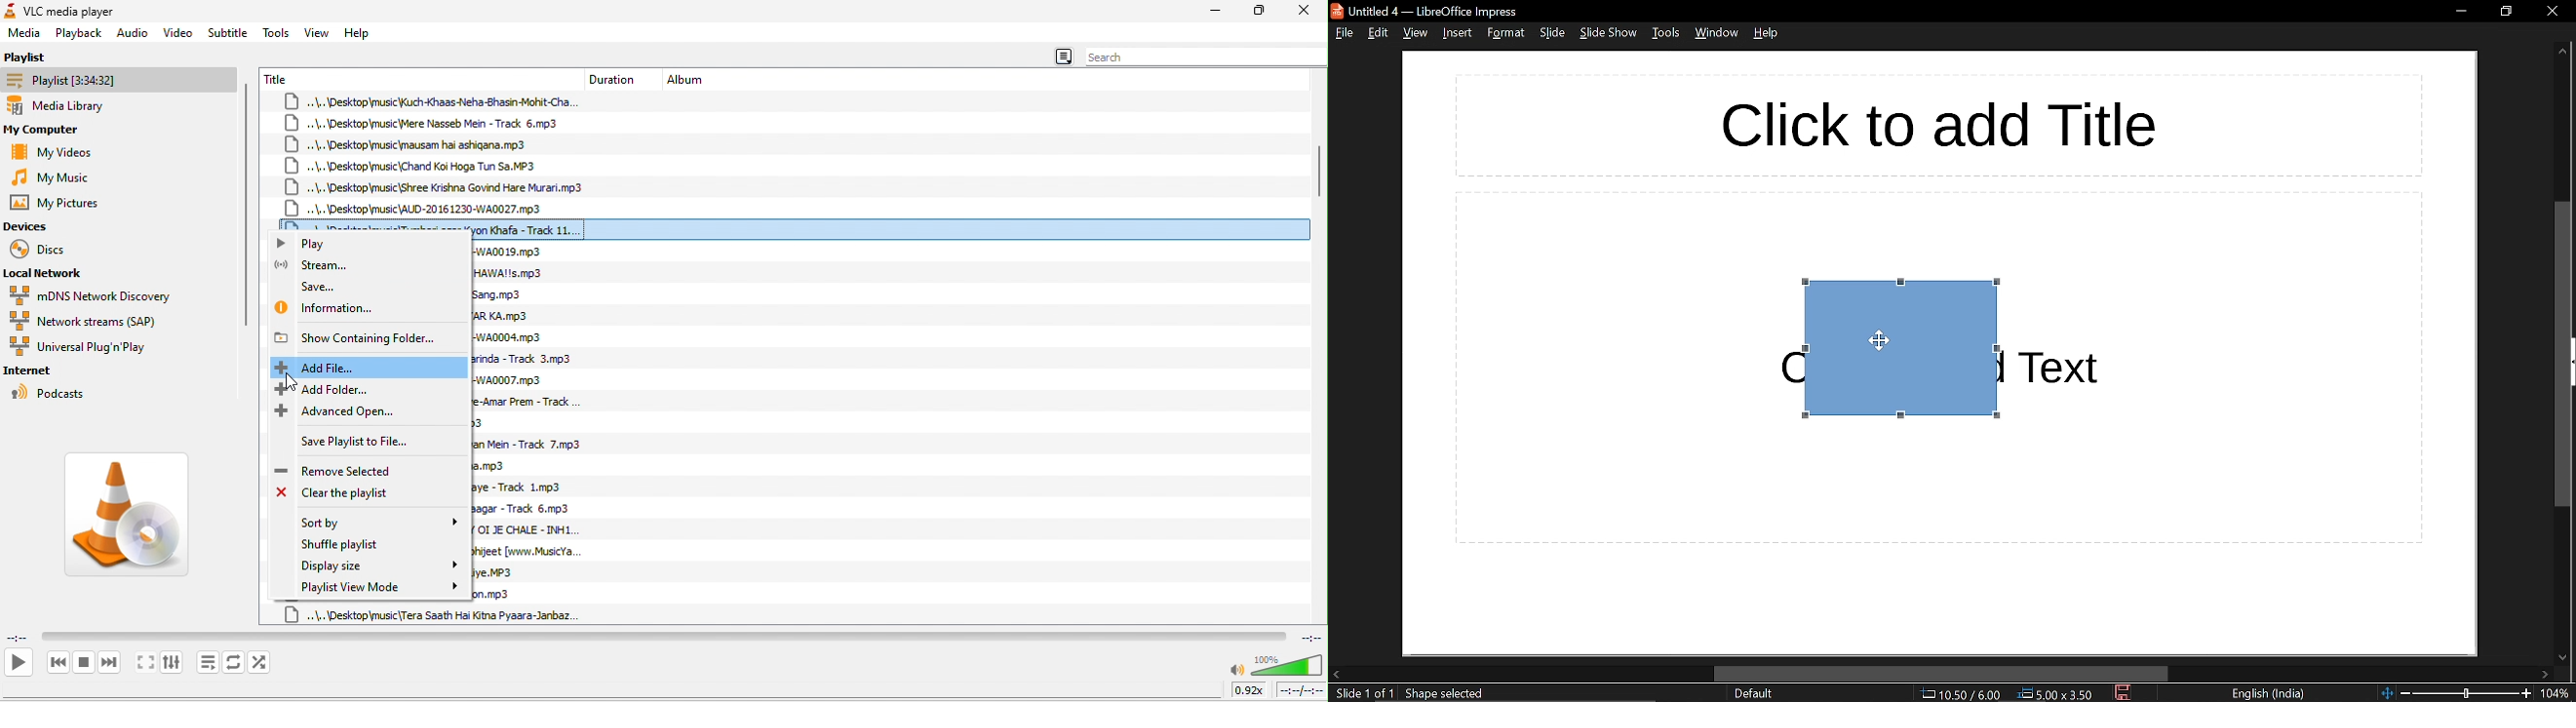 The width and height of the screenshot is (2576, 728). Describe the element at coordinates (369, 367) in the screenshot. I see `add file` at that location.